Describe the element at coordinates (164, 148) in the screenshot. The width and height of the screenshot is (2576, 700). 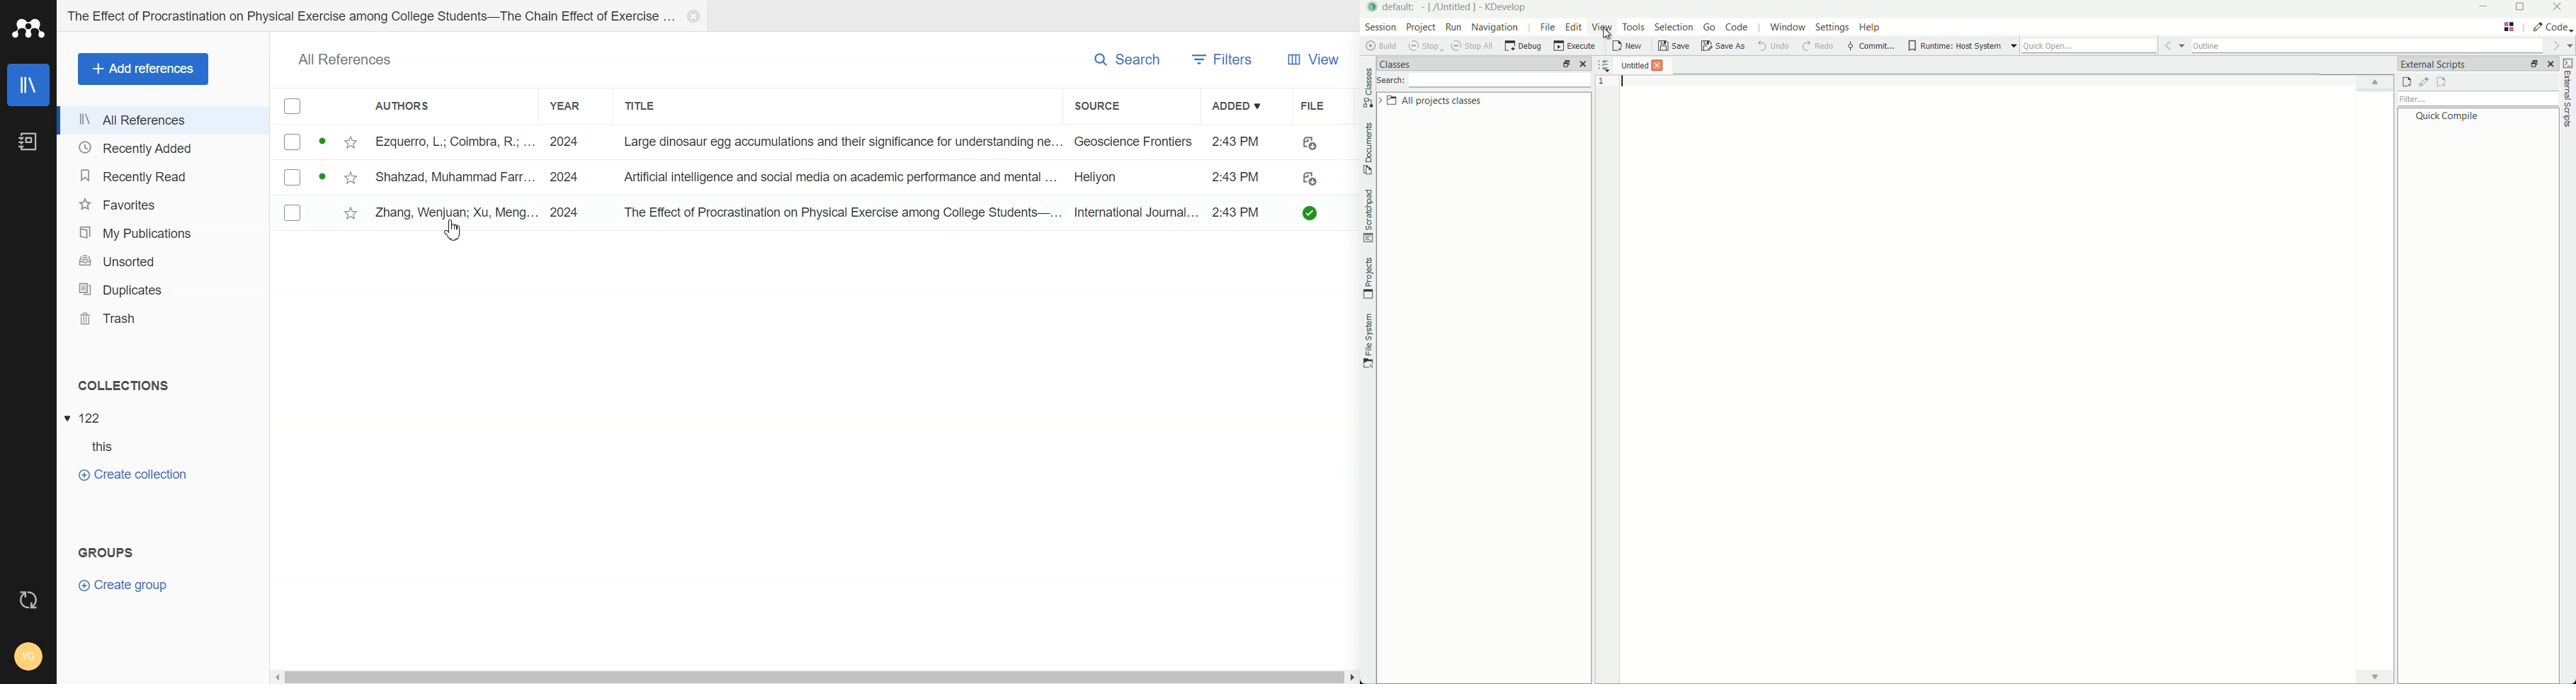
I see `Recently Added` at that location.